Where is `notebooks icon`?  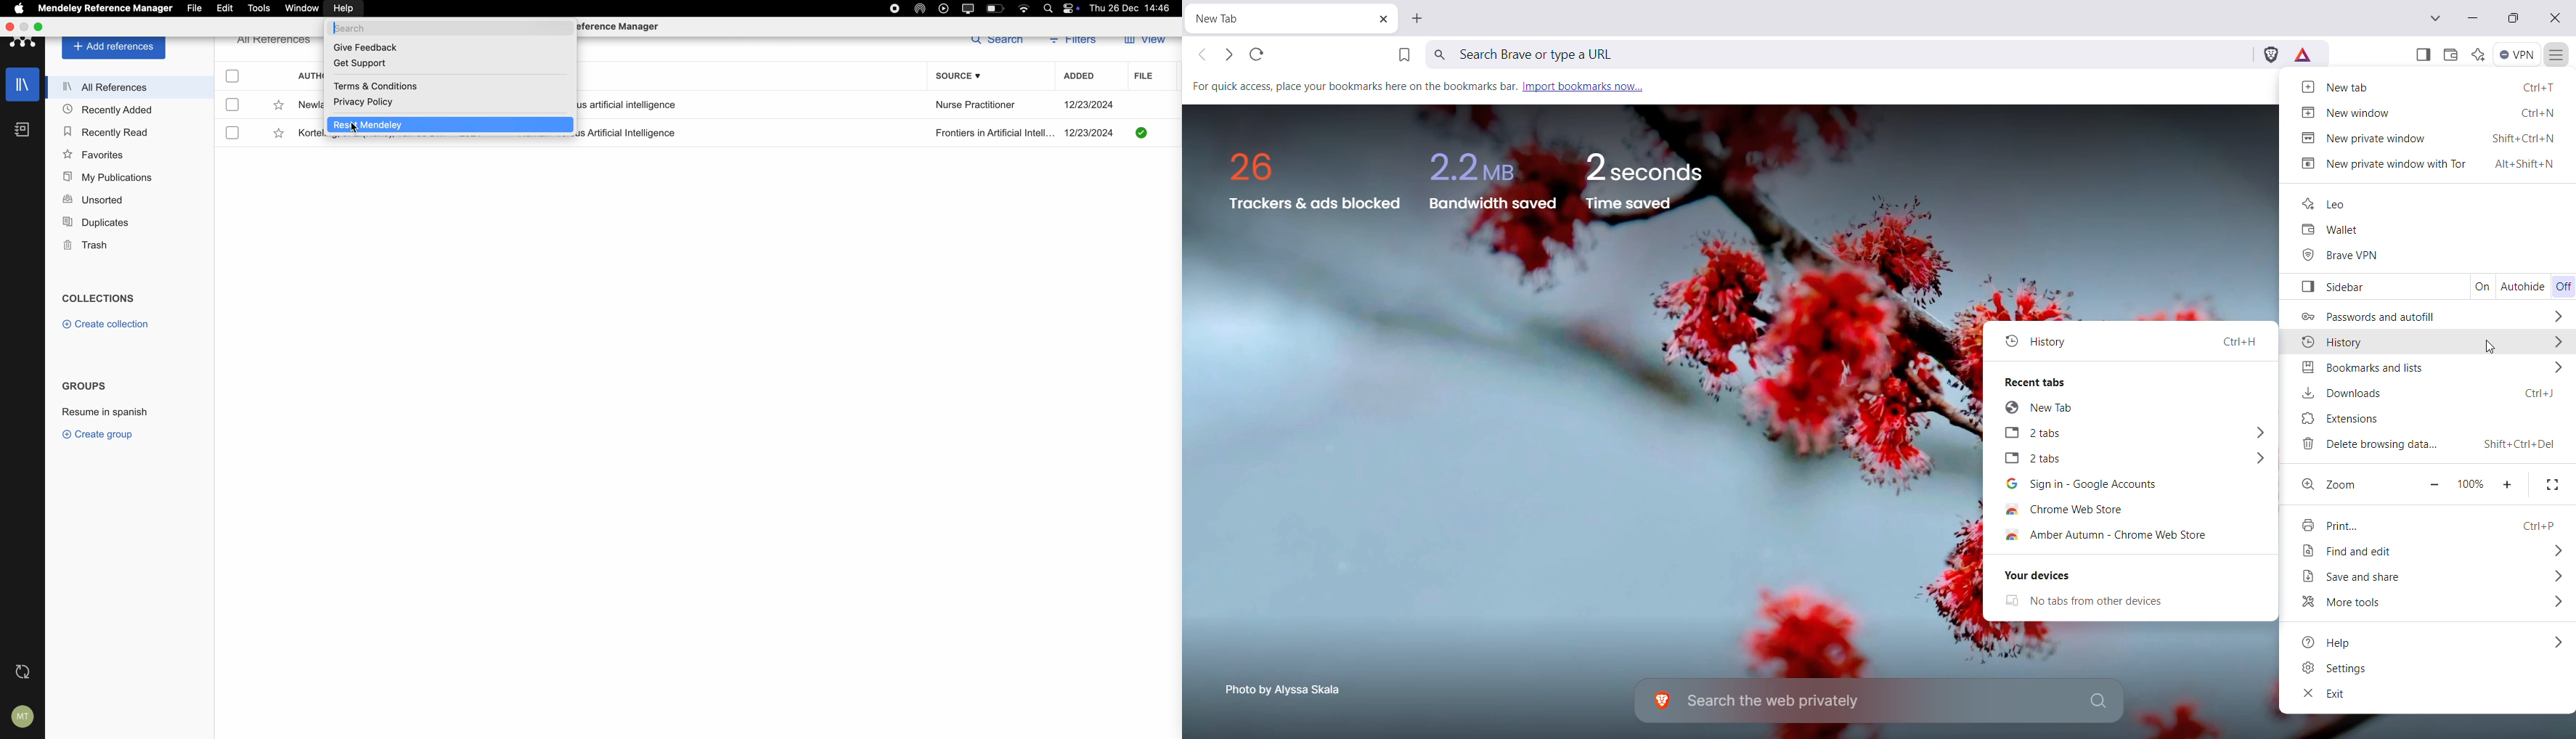 notebooks icon is located at coordinates (25, 131).